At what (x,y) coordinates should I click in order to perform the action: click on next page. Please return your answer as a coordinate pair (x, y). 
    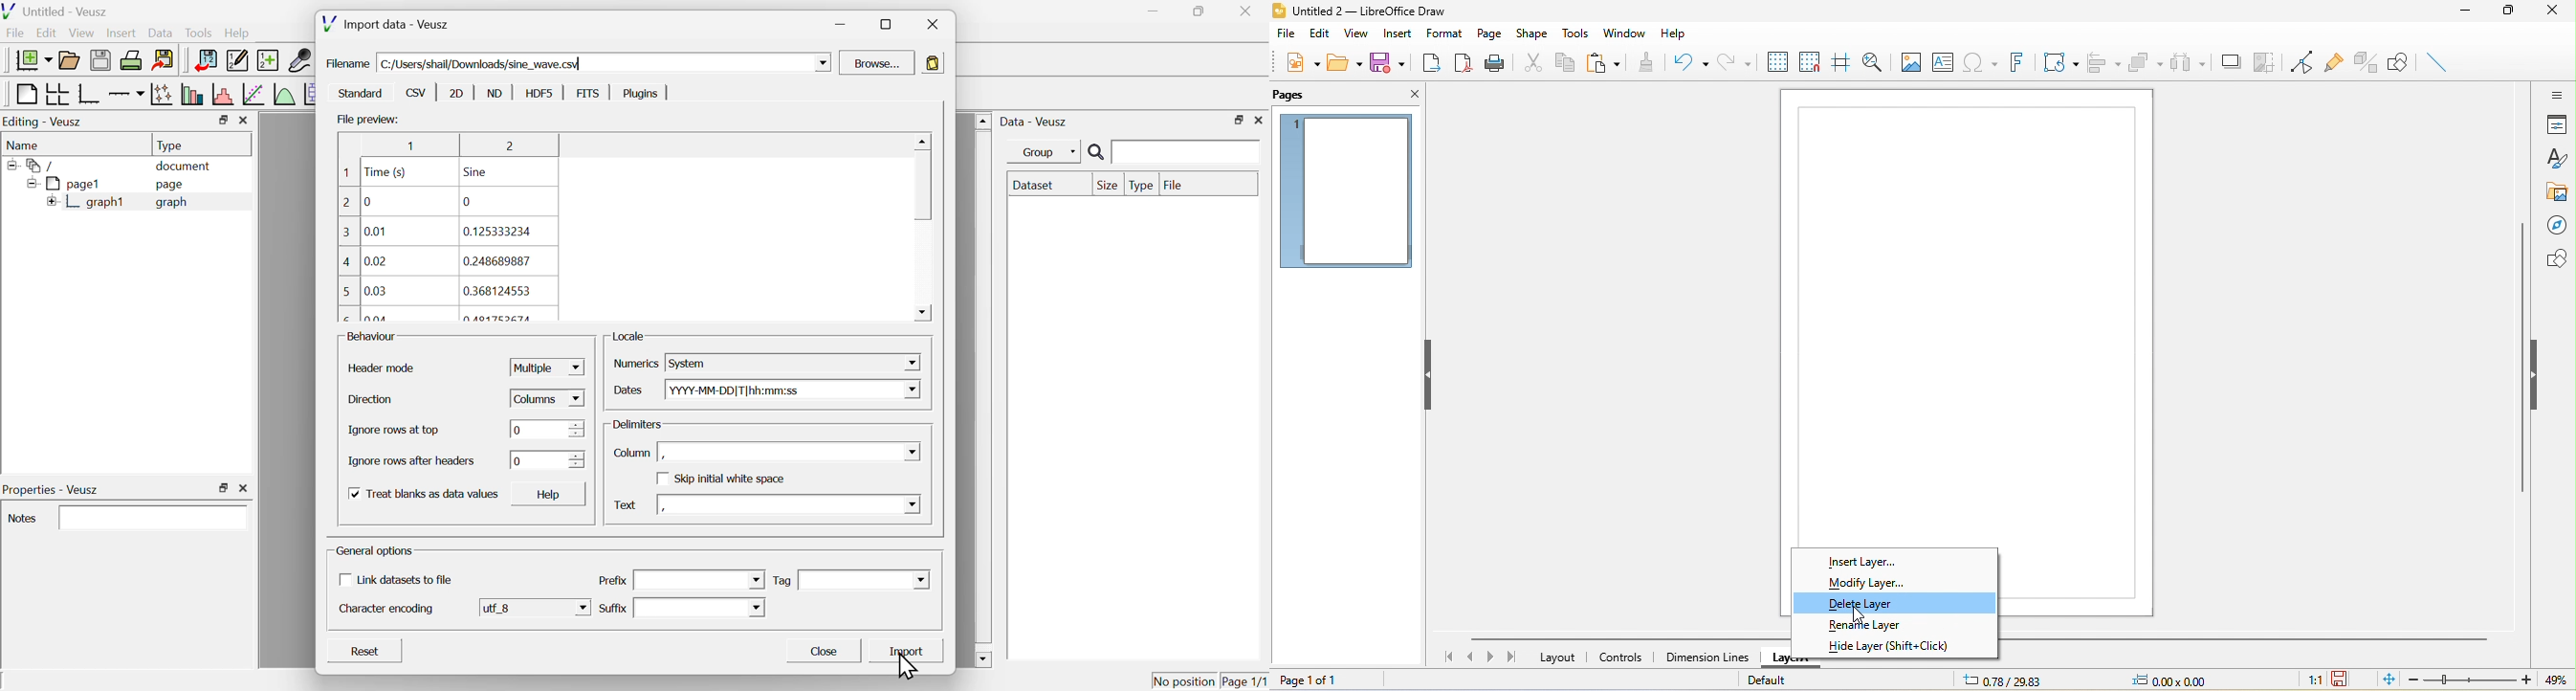
    Looking at the image, I should click on (1490, 657).